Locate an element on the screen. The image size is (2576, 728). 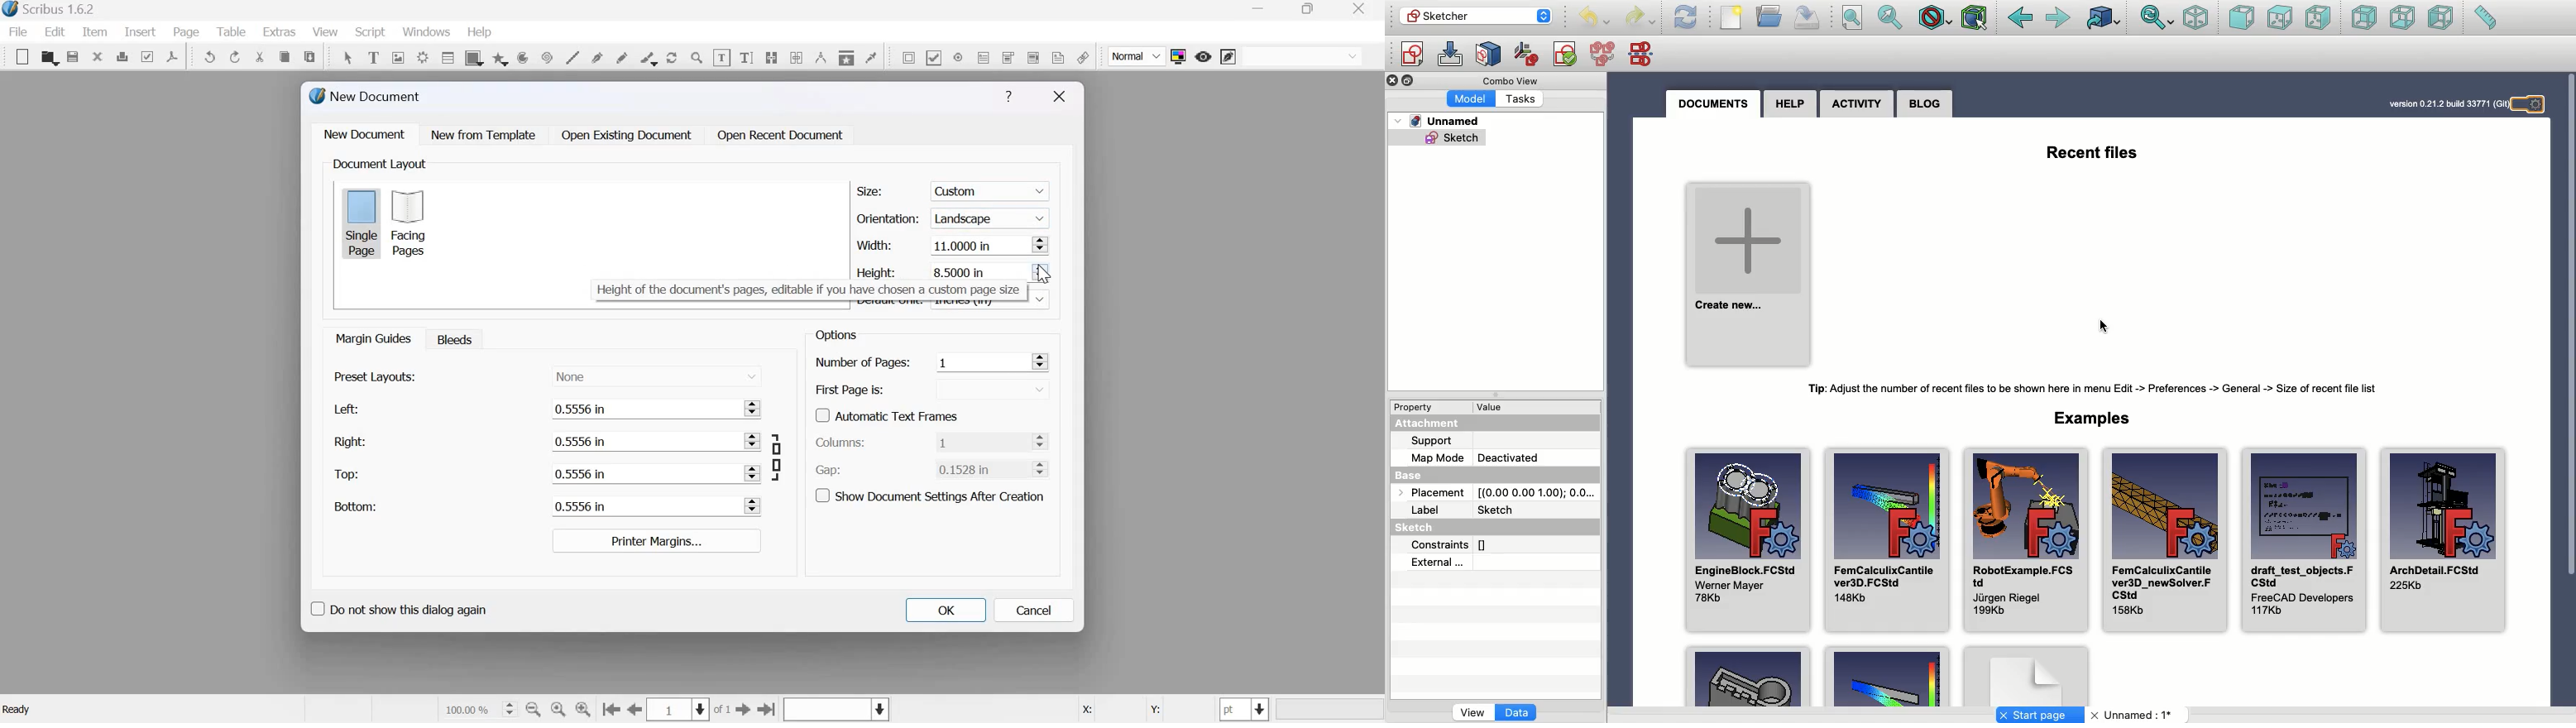
New Document is located at coordinates (367, 96).